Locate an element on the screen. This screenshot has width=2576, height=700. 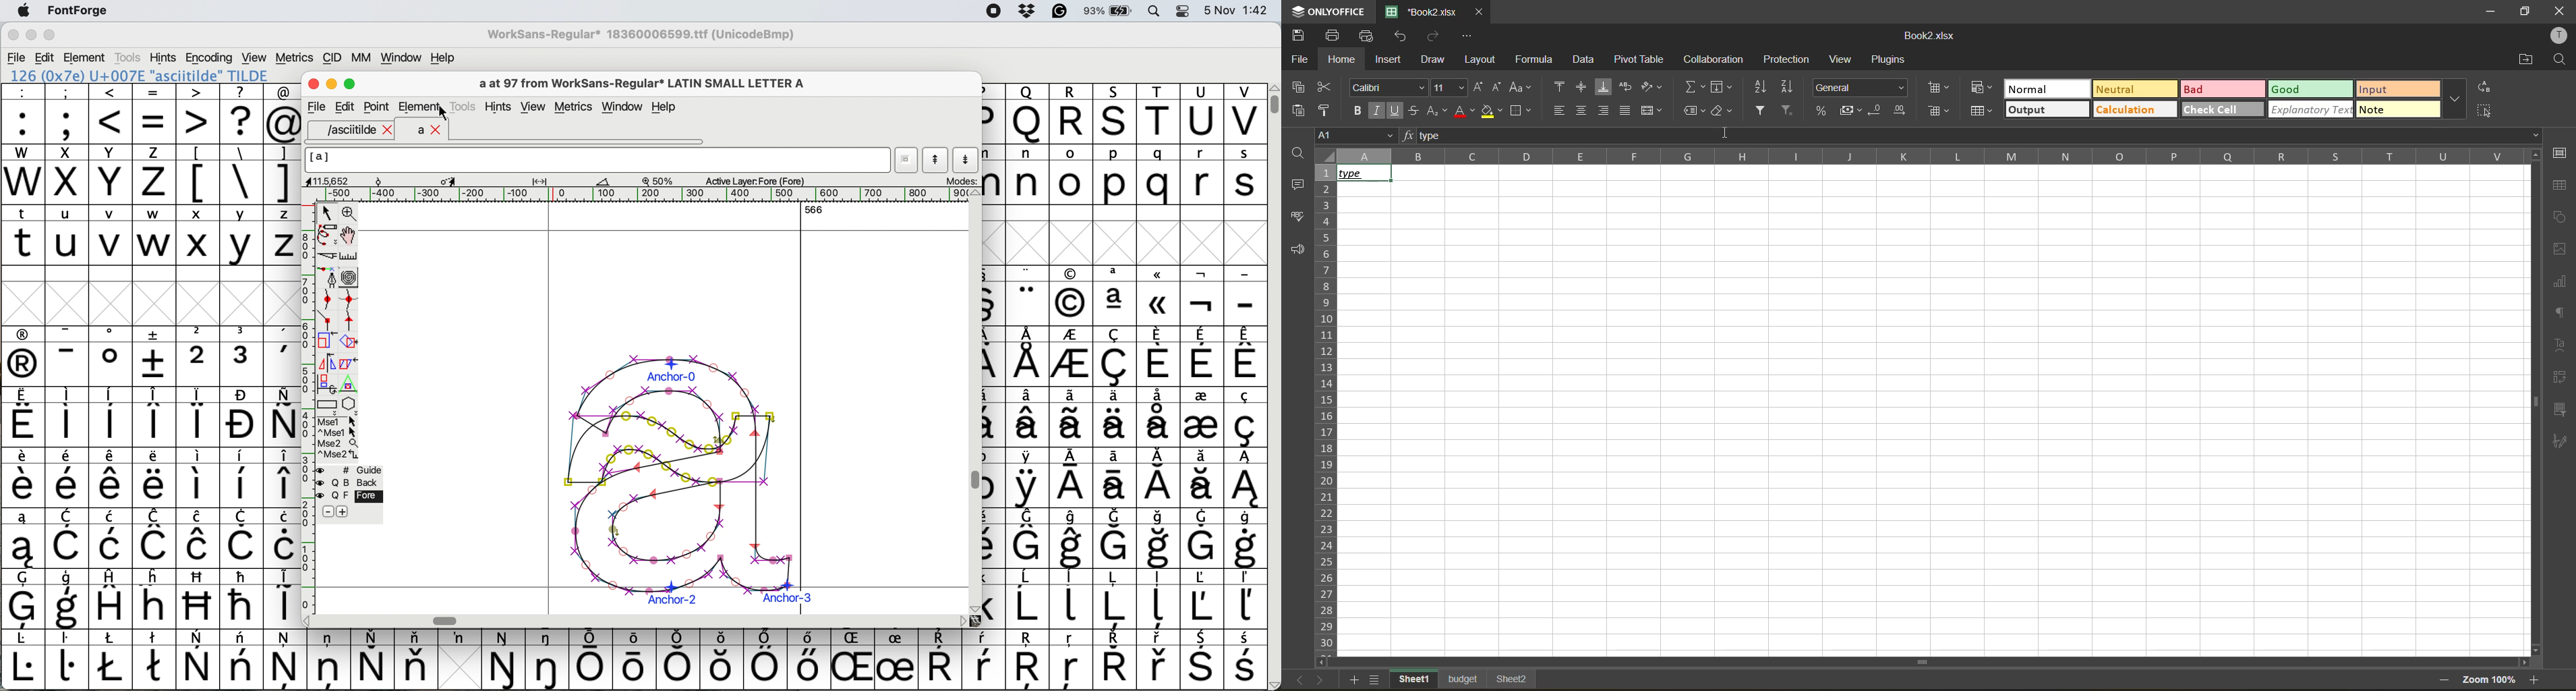
align bottom is located at coordinates (1608, 89).